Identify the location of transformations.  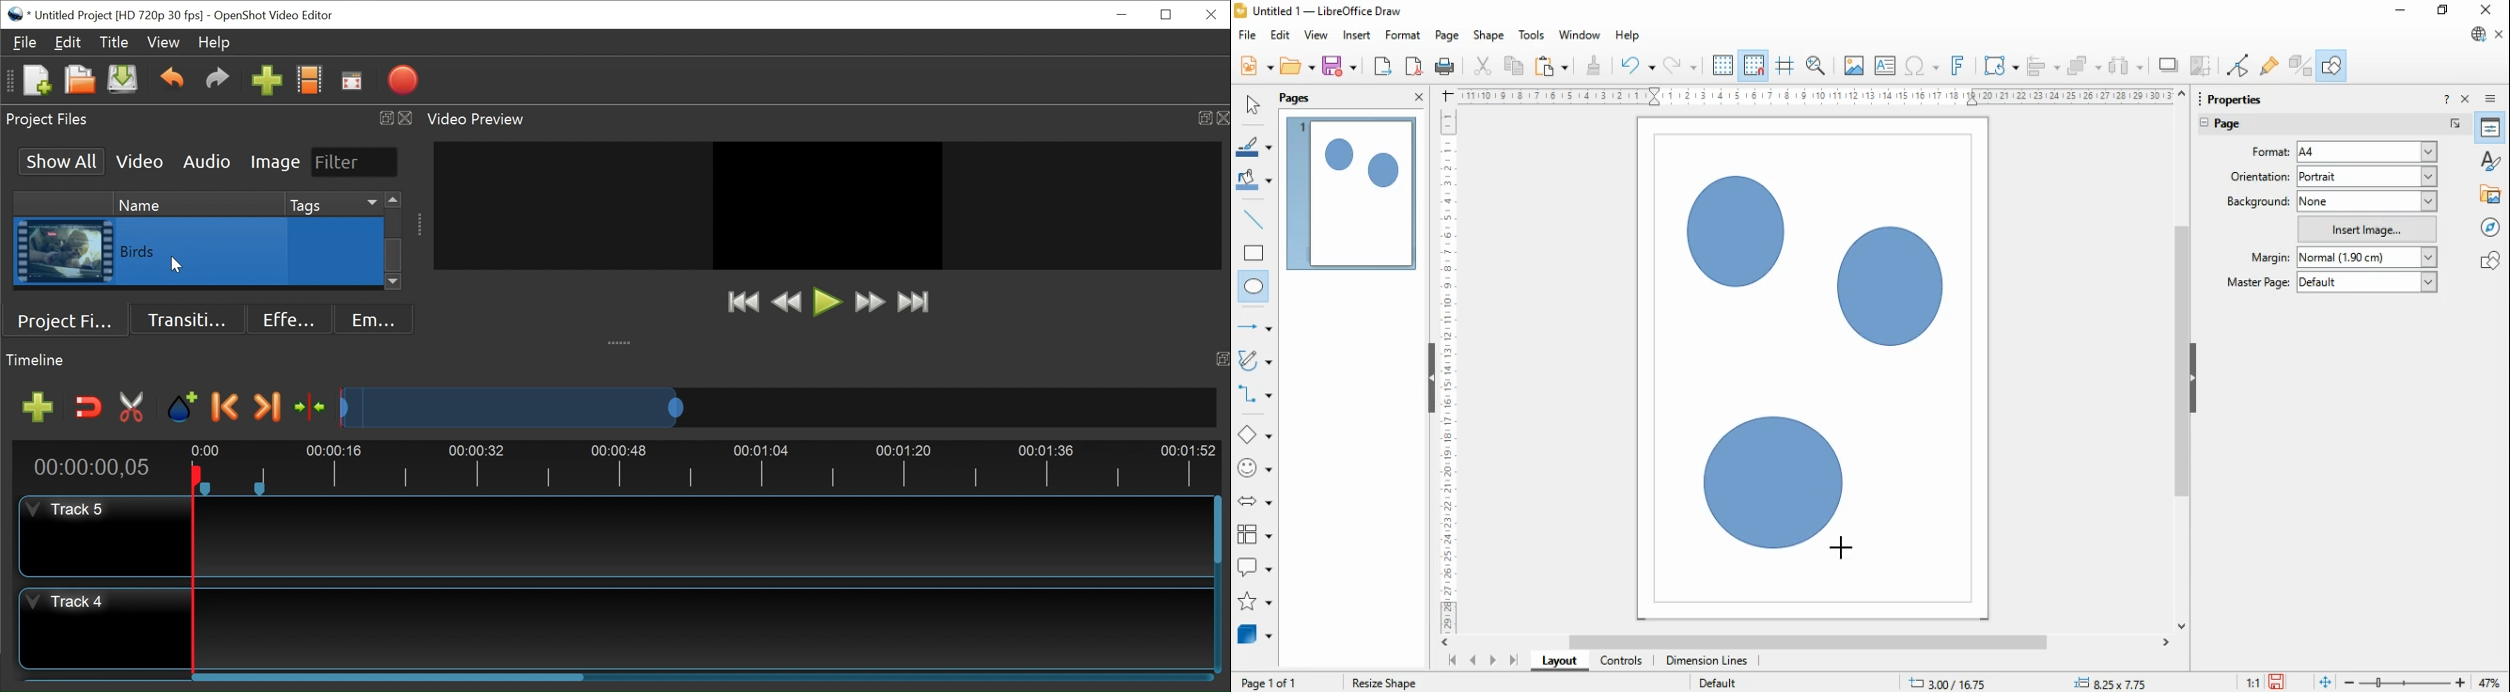
(1999, 67).